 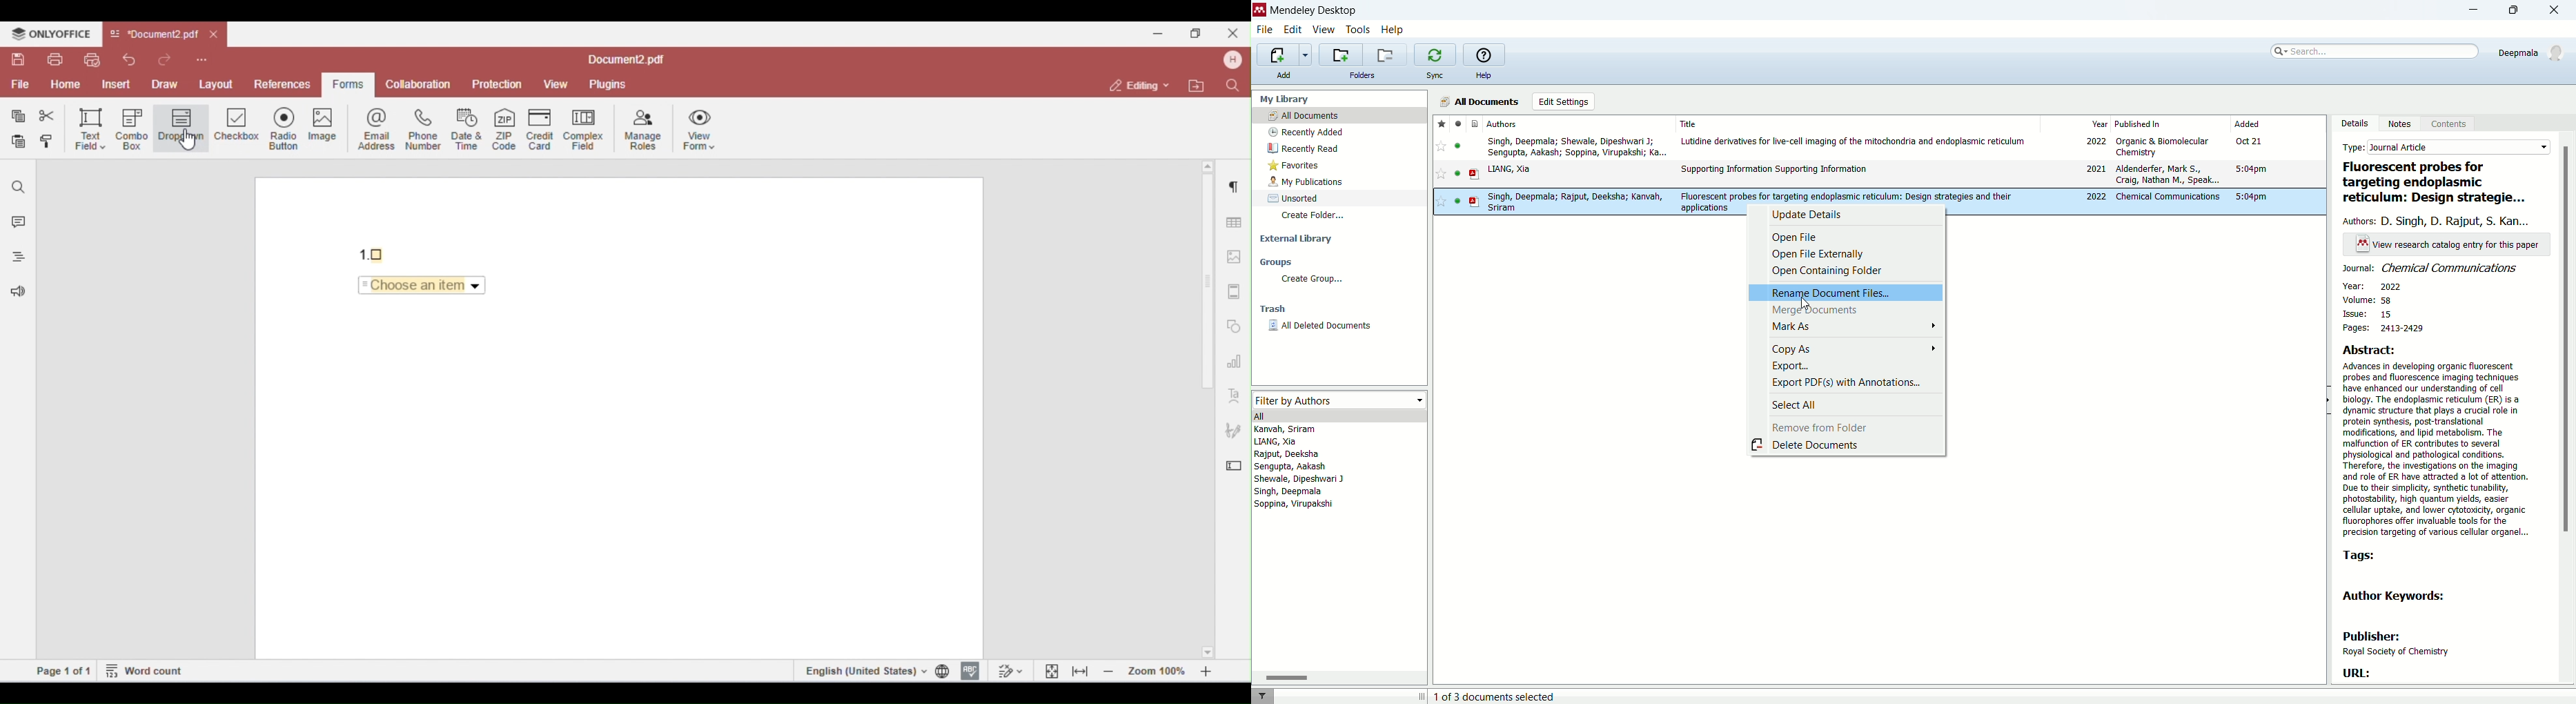 I want to click on Lutidine derivatives for live-cell imaging of the mitochondria and endoplasmic reticulum, so click(x=1854, y=142).